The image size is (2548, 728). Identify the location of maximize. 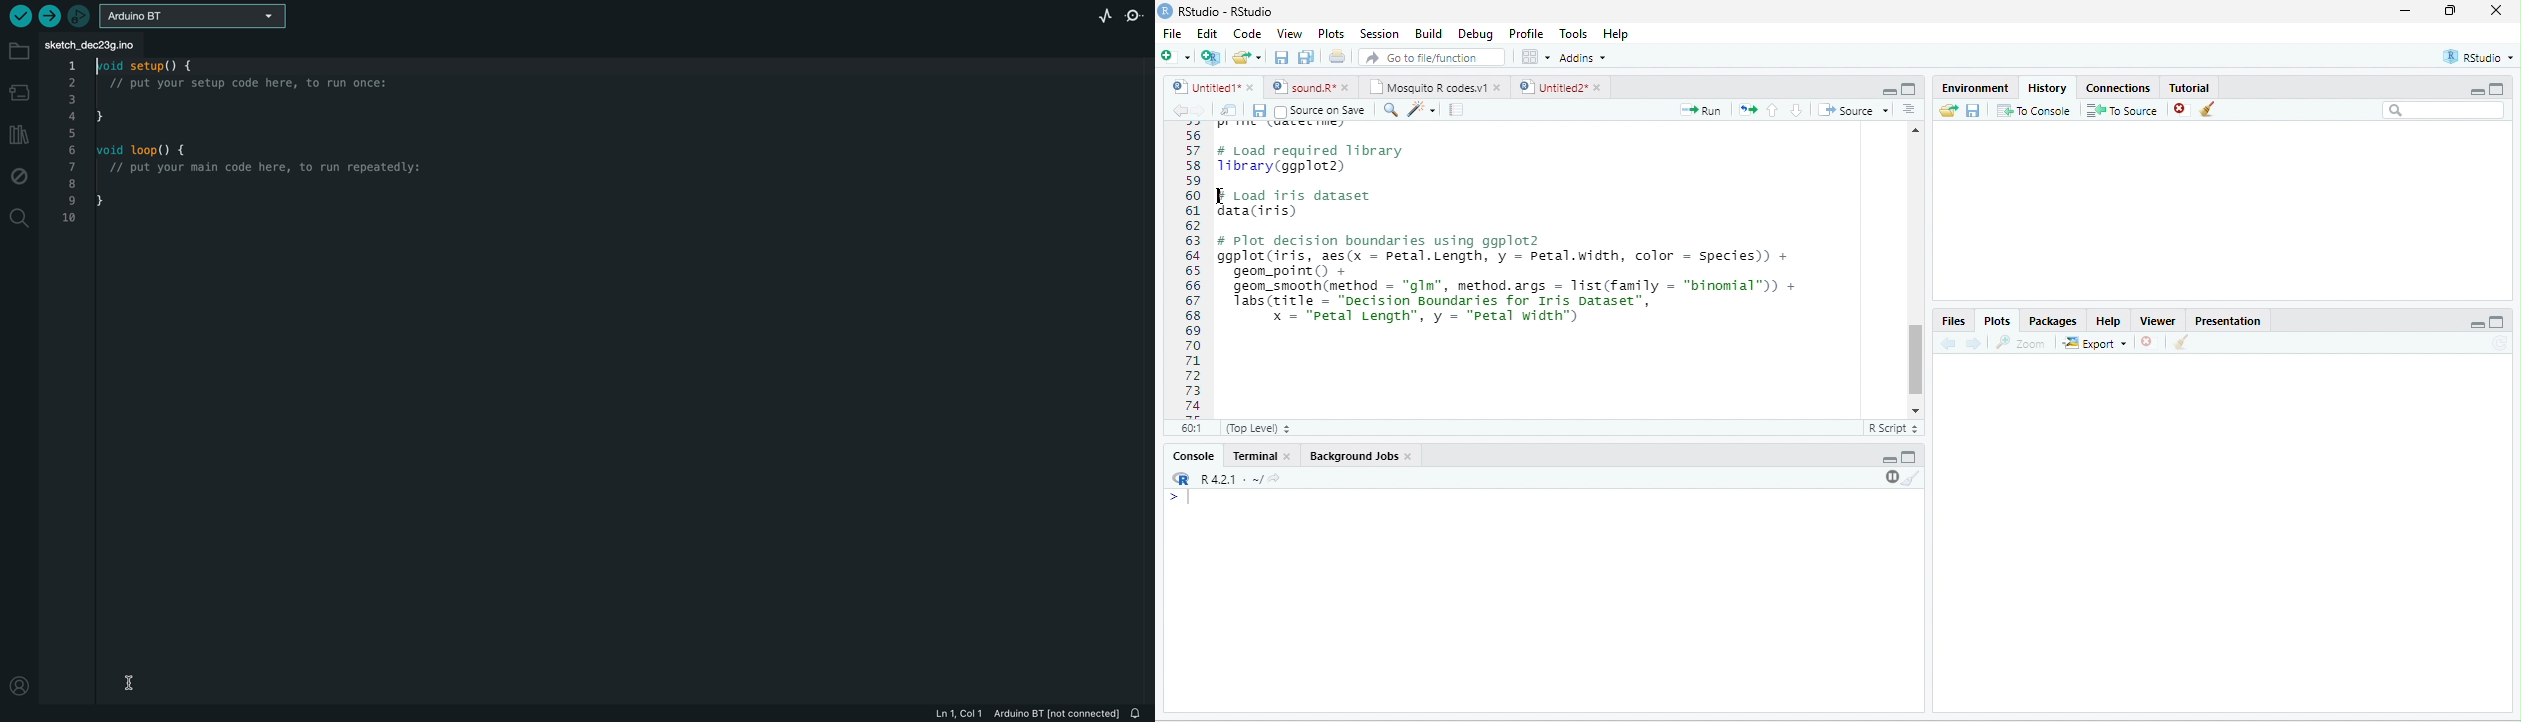
(2497, 88).